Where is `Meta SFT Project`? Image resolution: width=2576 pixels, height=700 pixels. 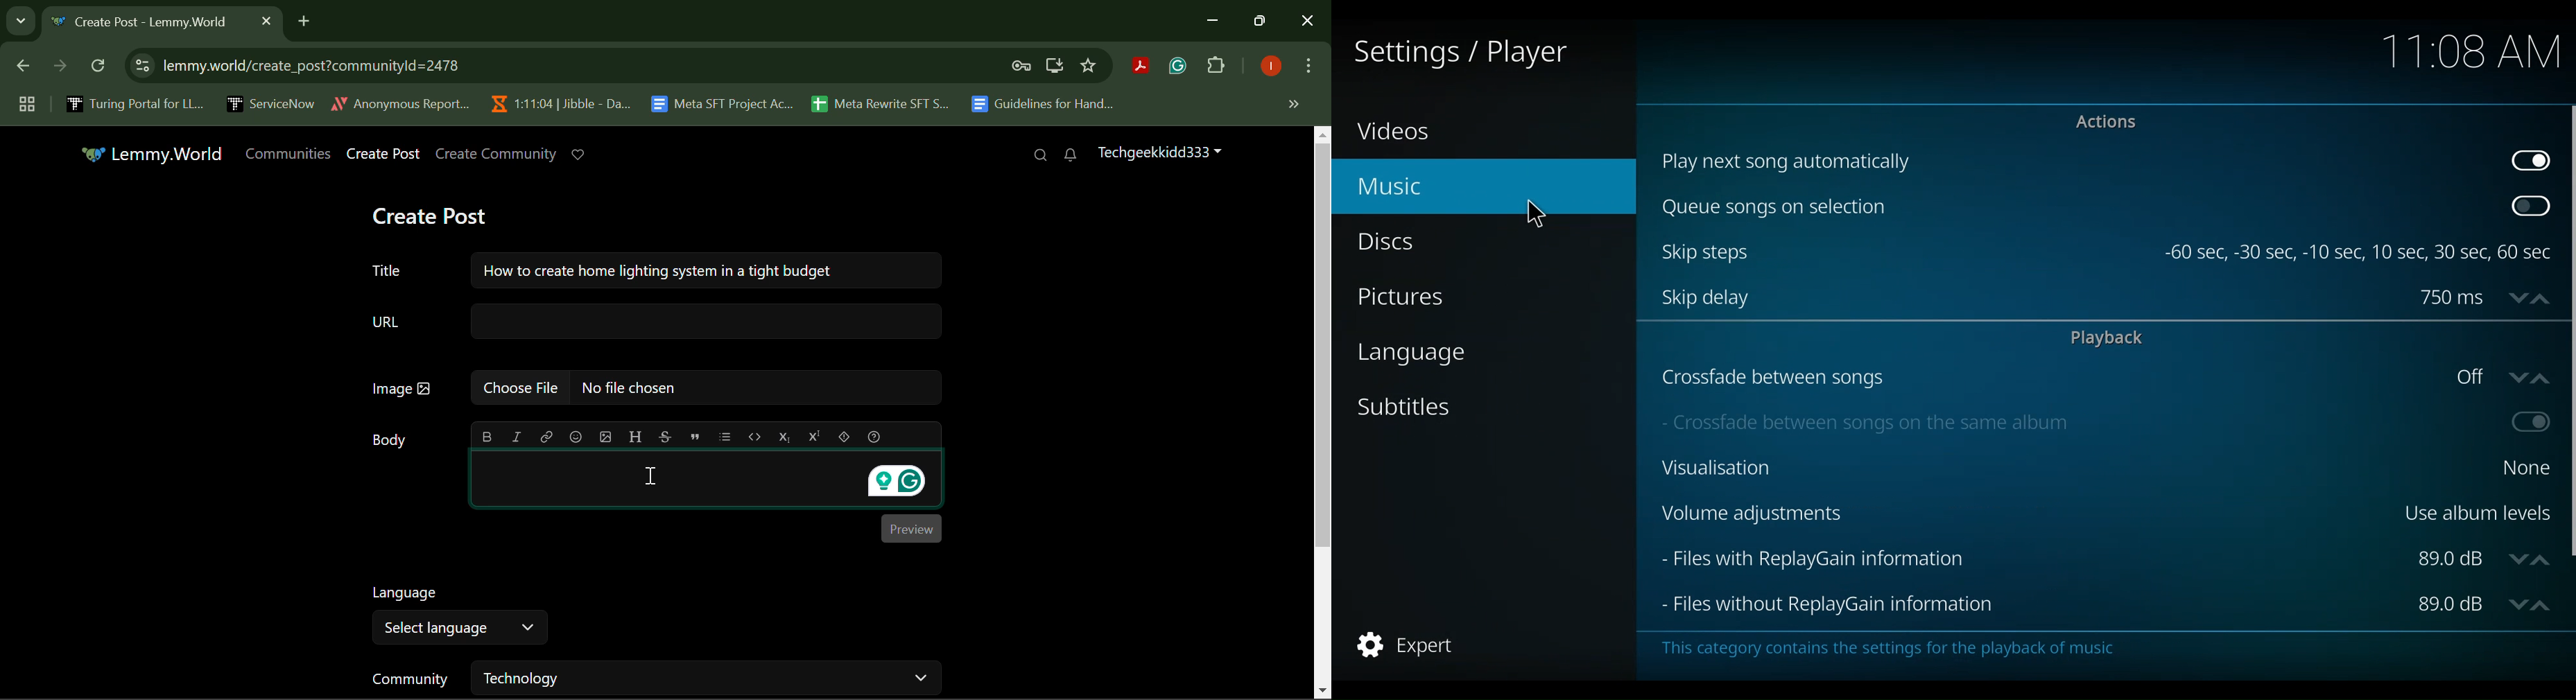
Meta SFT Project is located at coordinates (724, 103).